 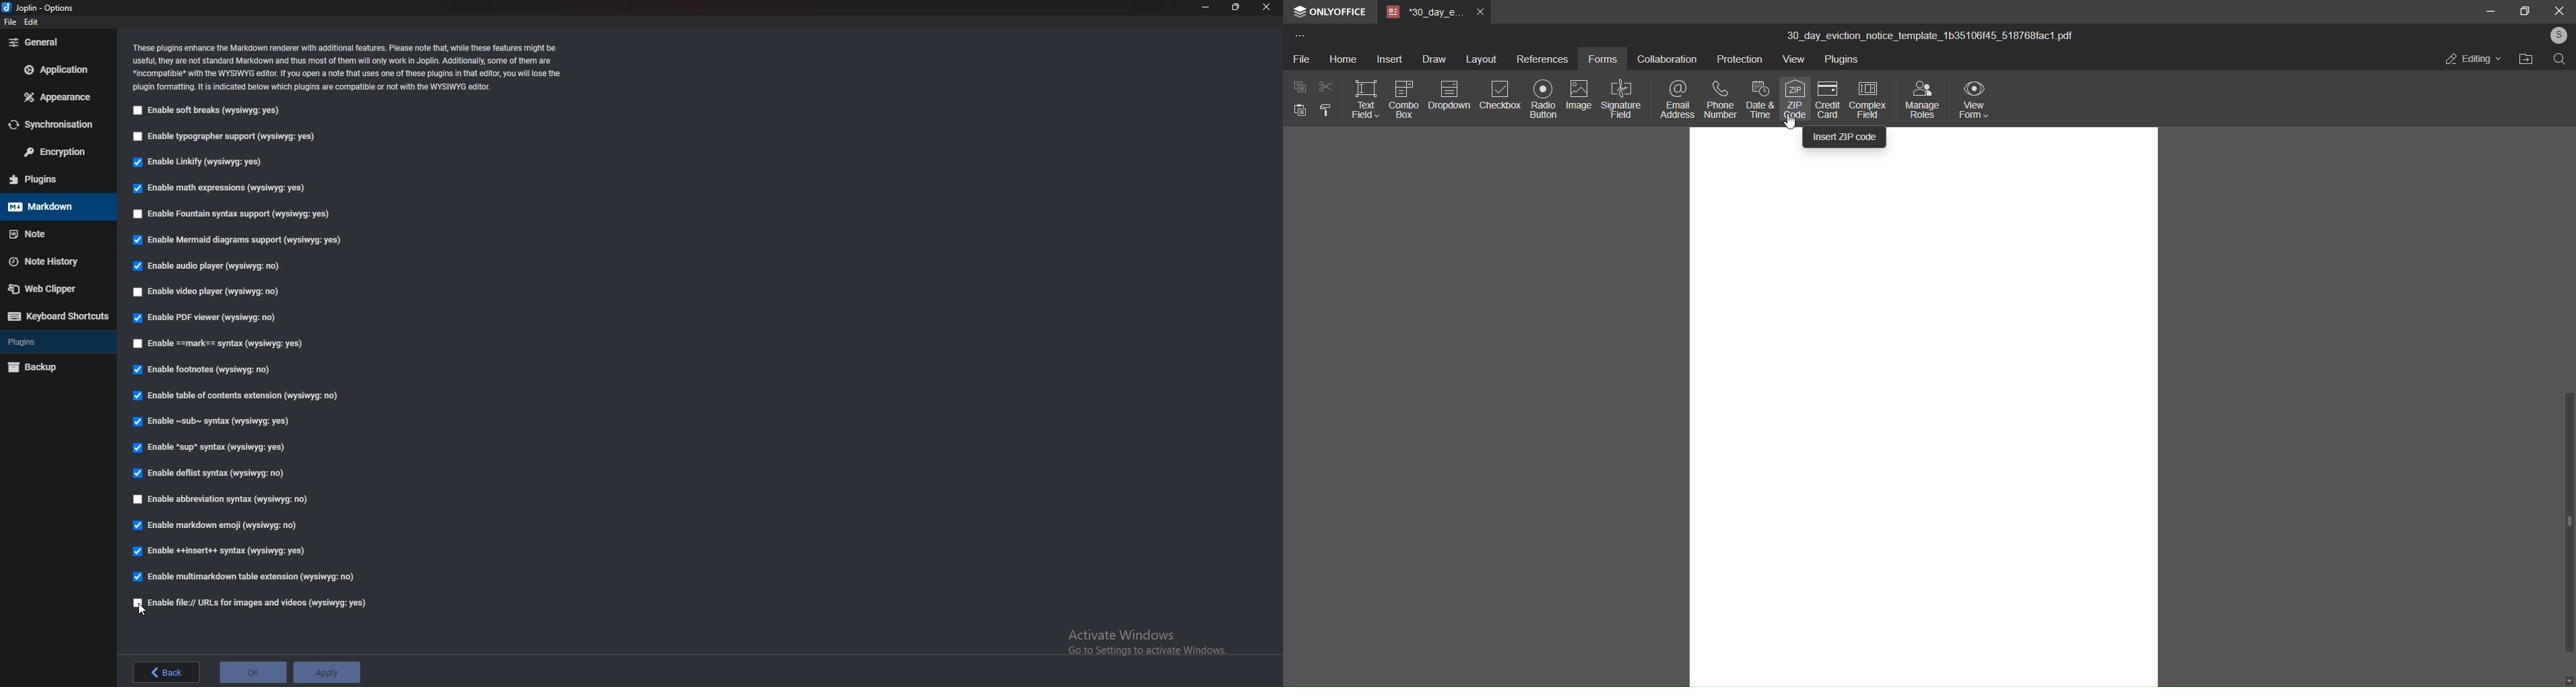 What do you see at coordinates (225, 188) in the screenshot?
I see `Enable math expressions` at bounding box center [225, 188].